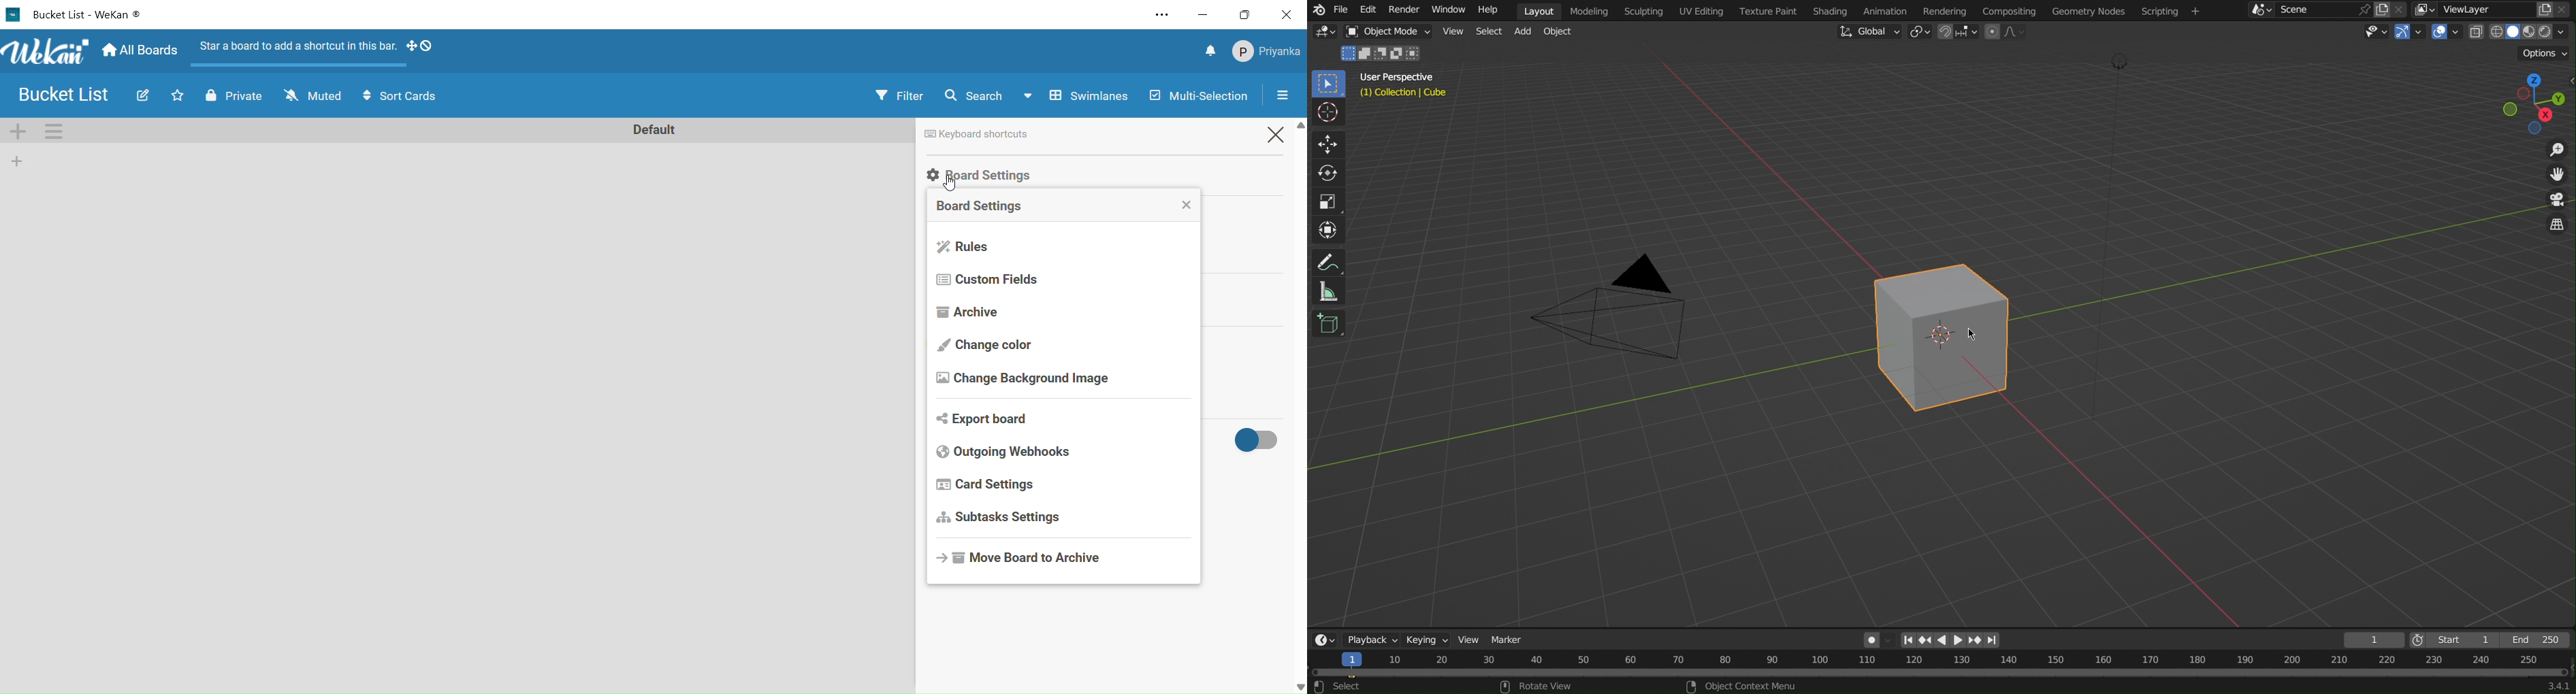 The image size is (2576, 700). Describe the element at coordinates (978, 98) in the screenshot. I see `search` at that location.